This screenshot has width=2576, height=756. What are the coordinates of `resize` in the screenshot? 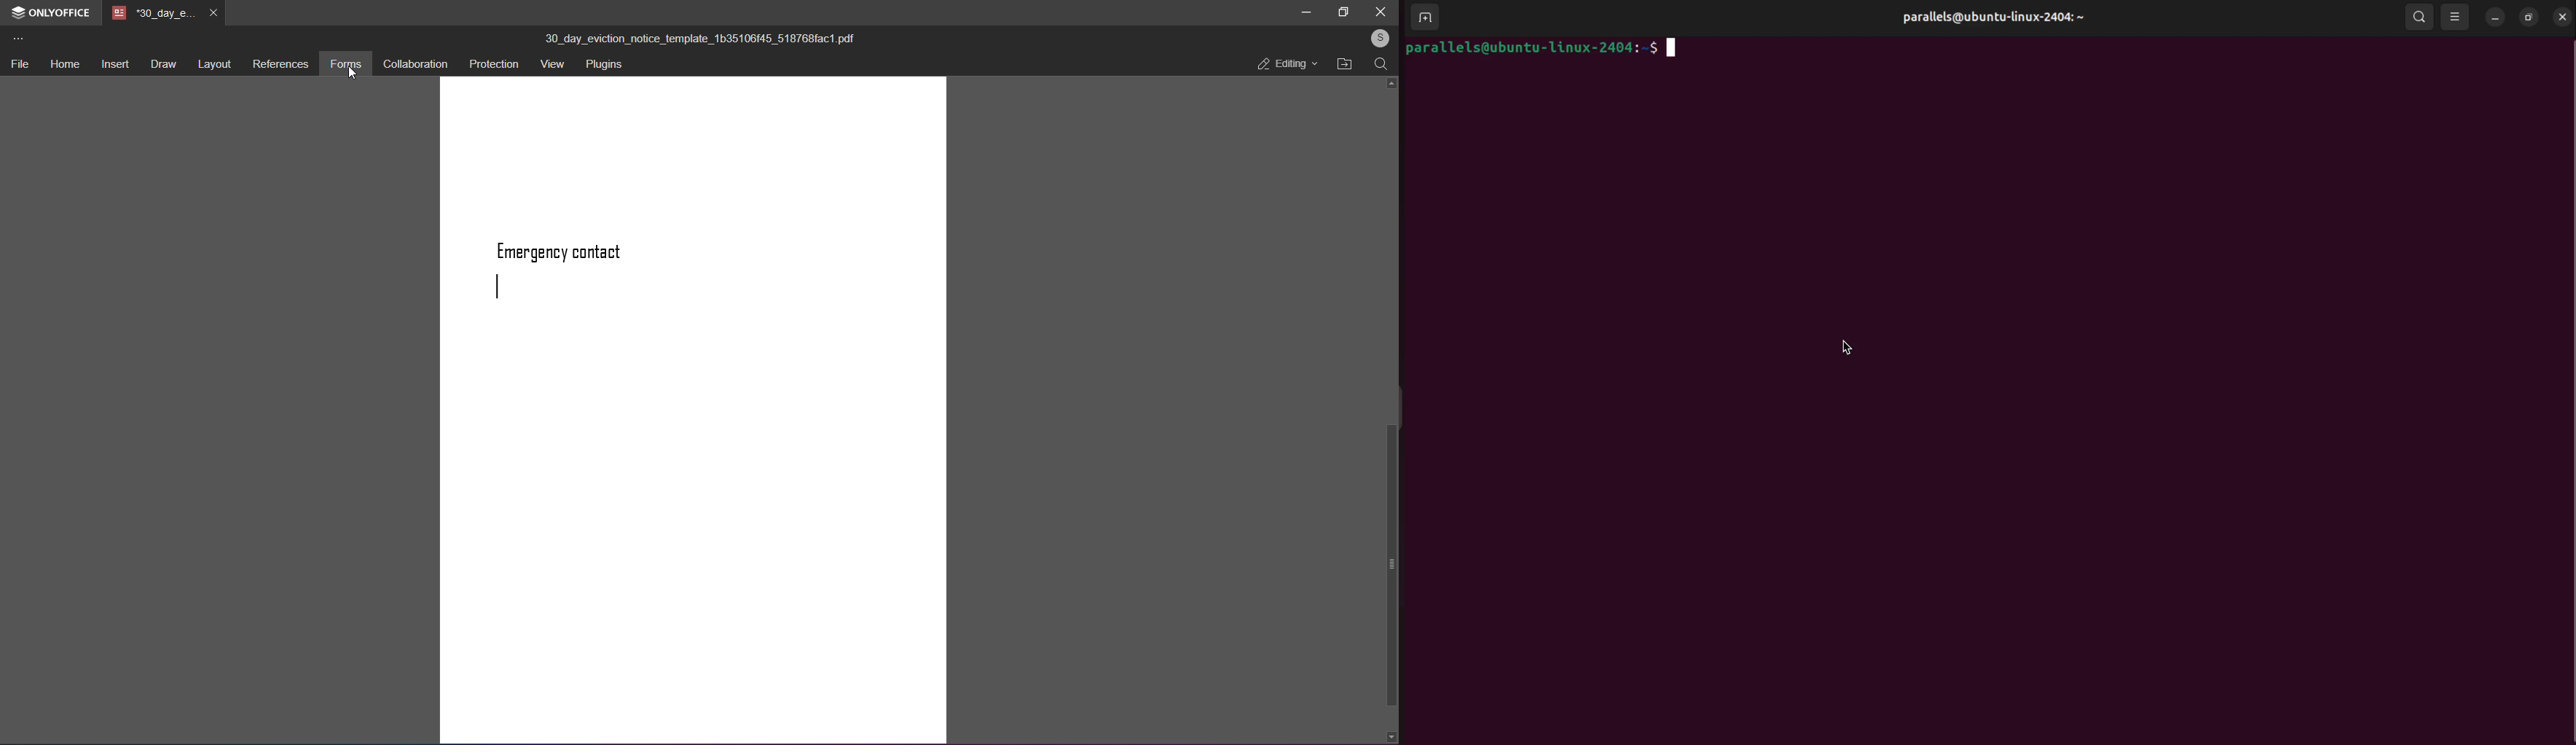 It's located at (2529, 16).